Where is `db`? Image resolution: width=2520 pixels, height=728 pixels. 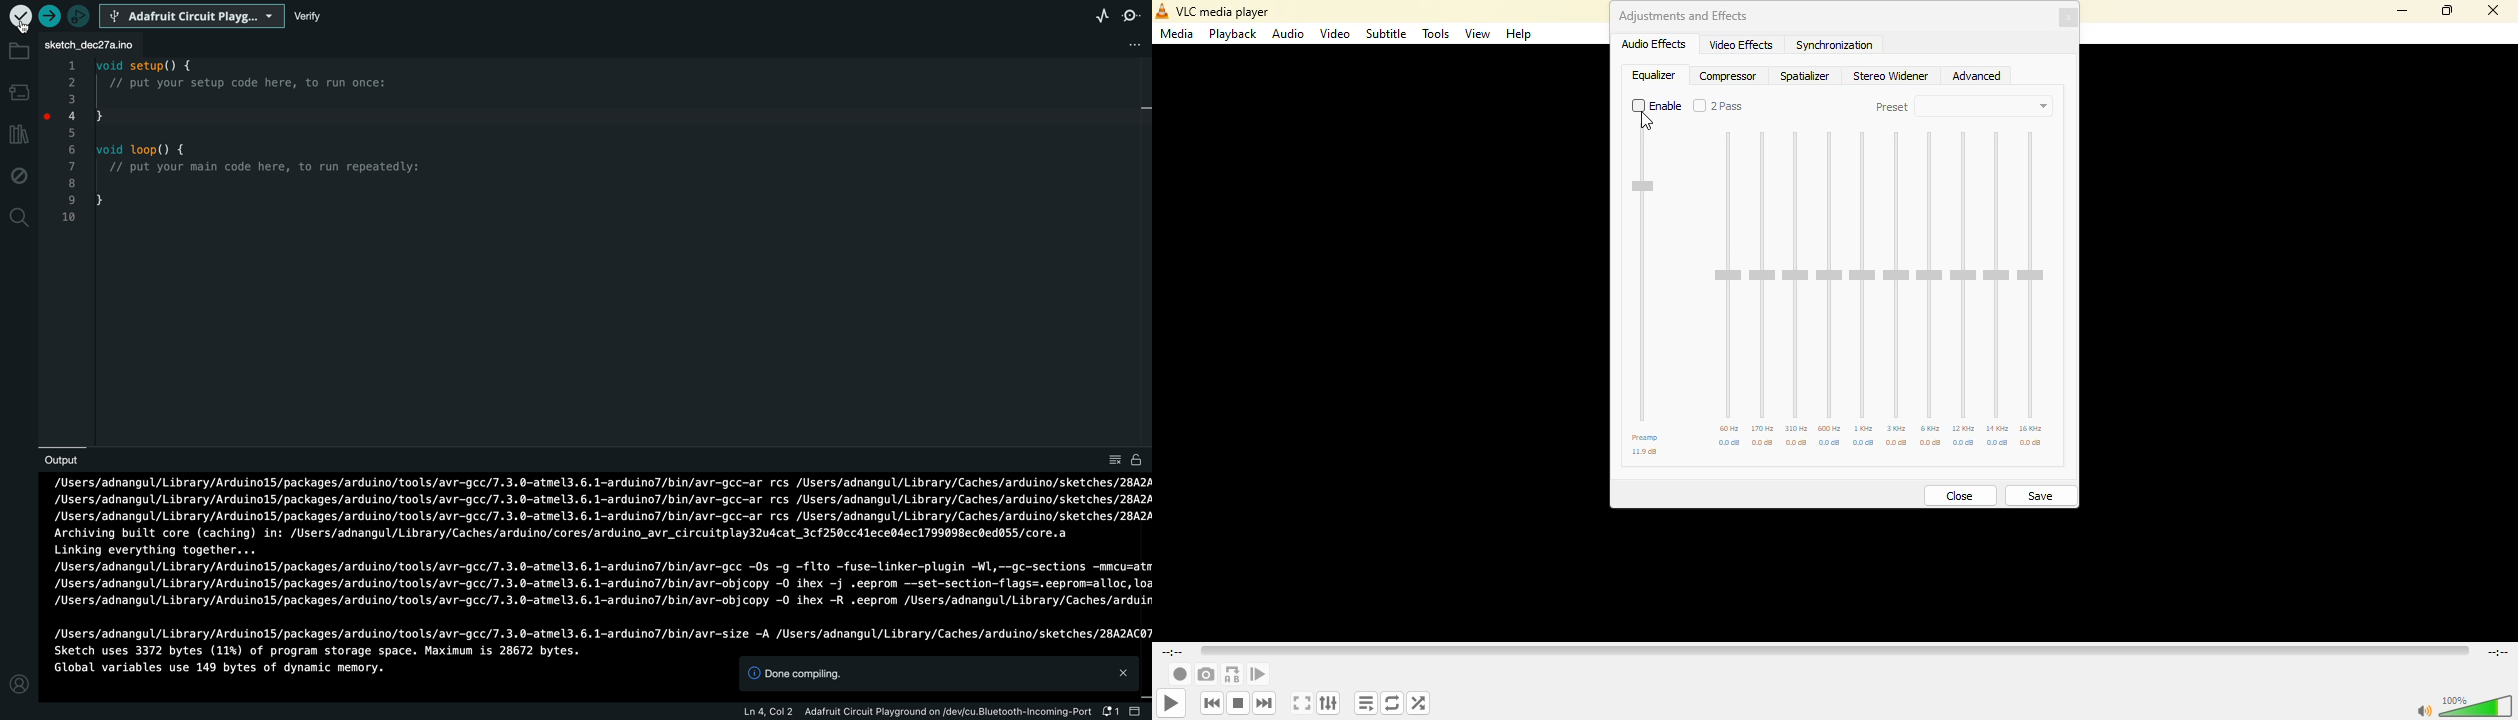
db is located at coordinates (1898, 443).